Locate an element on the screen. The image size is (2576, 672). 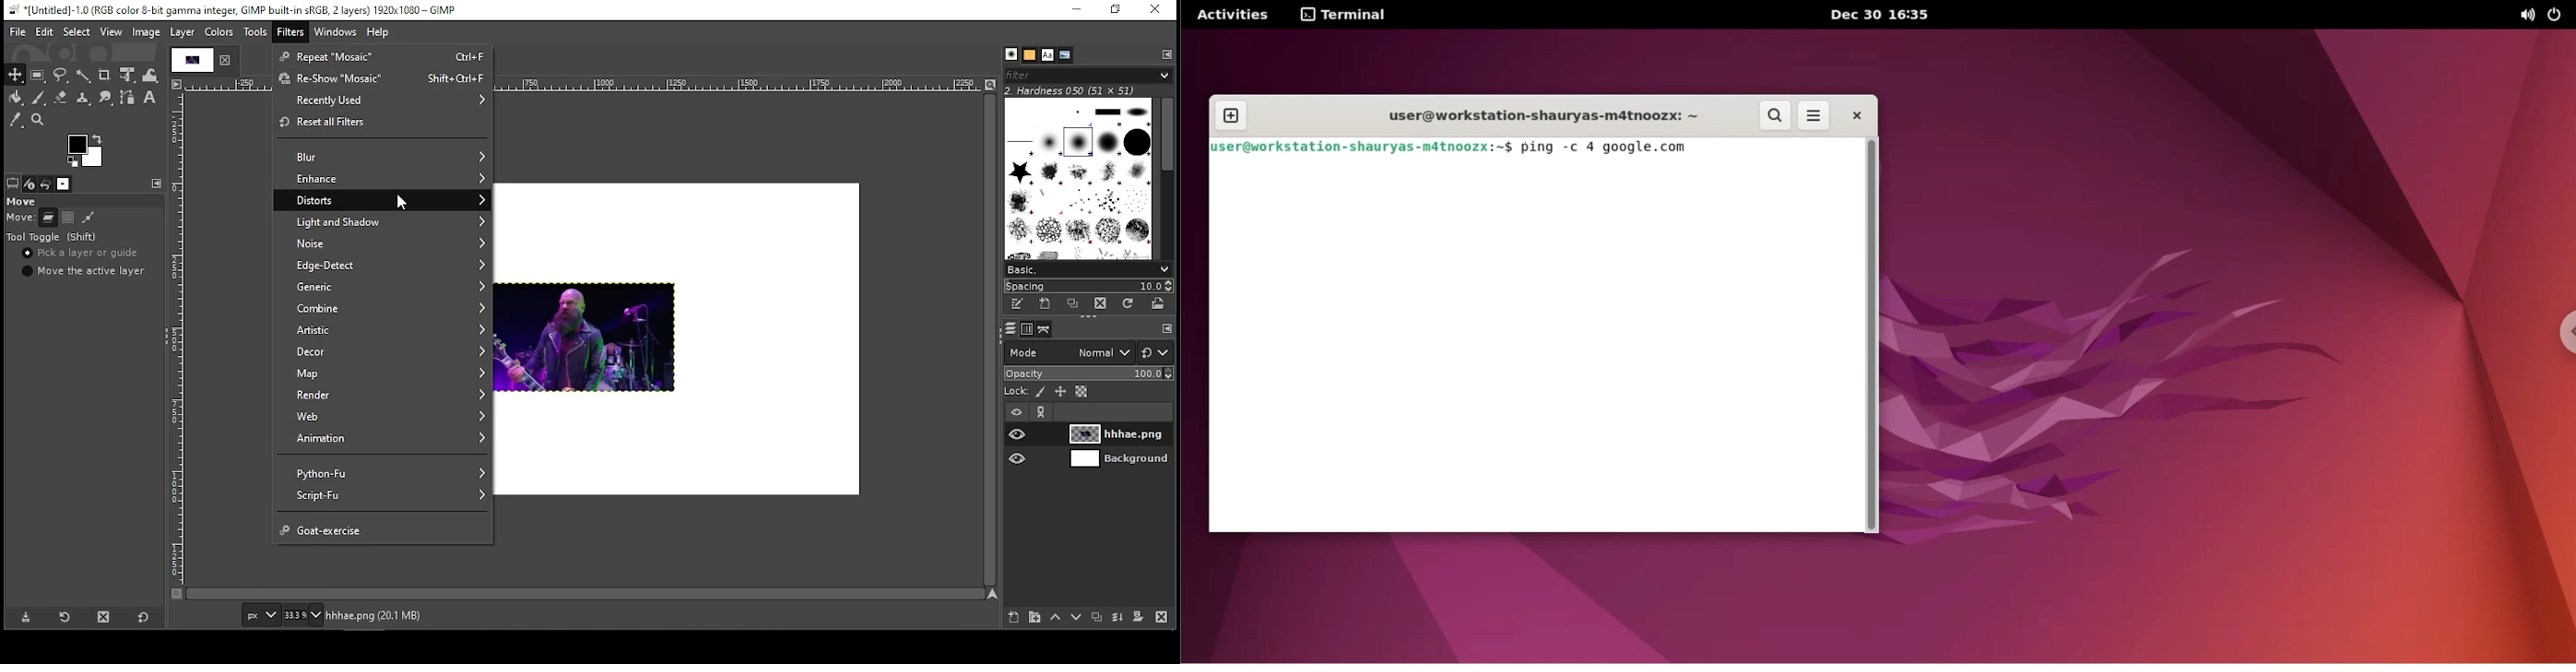
zoom tool is located at coordinates (38, 120).